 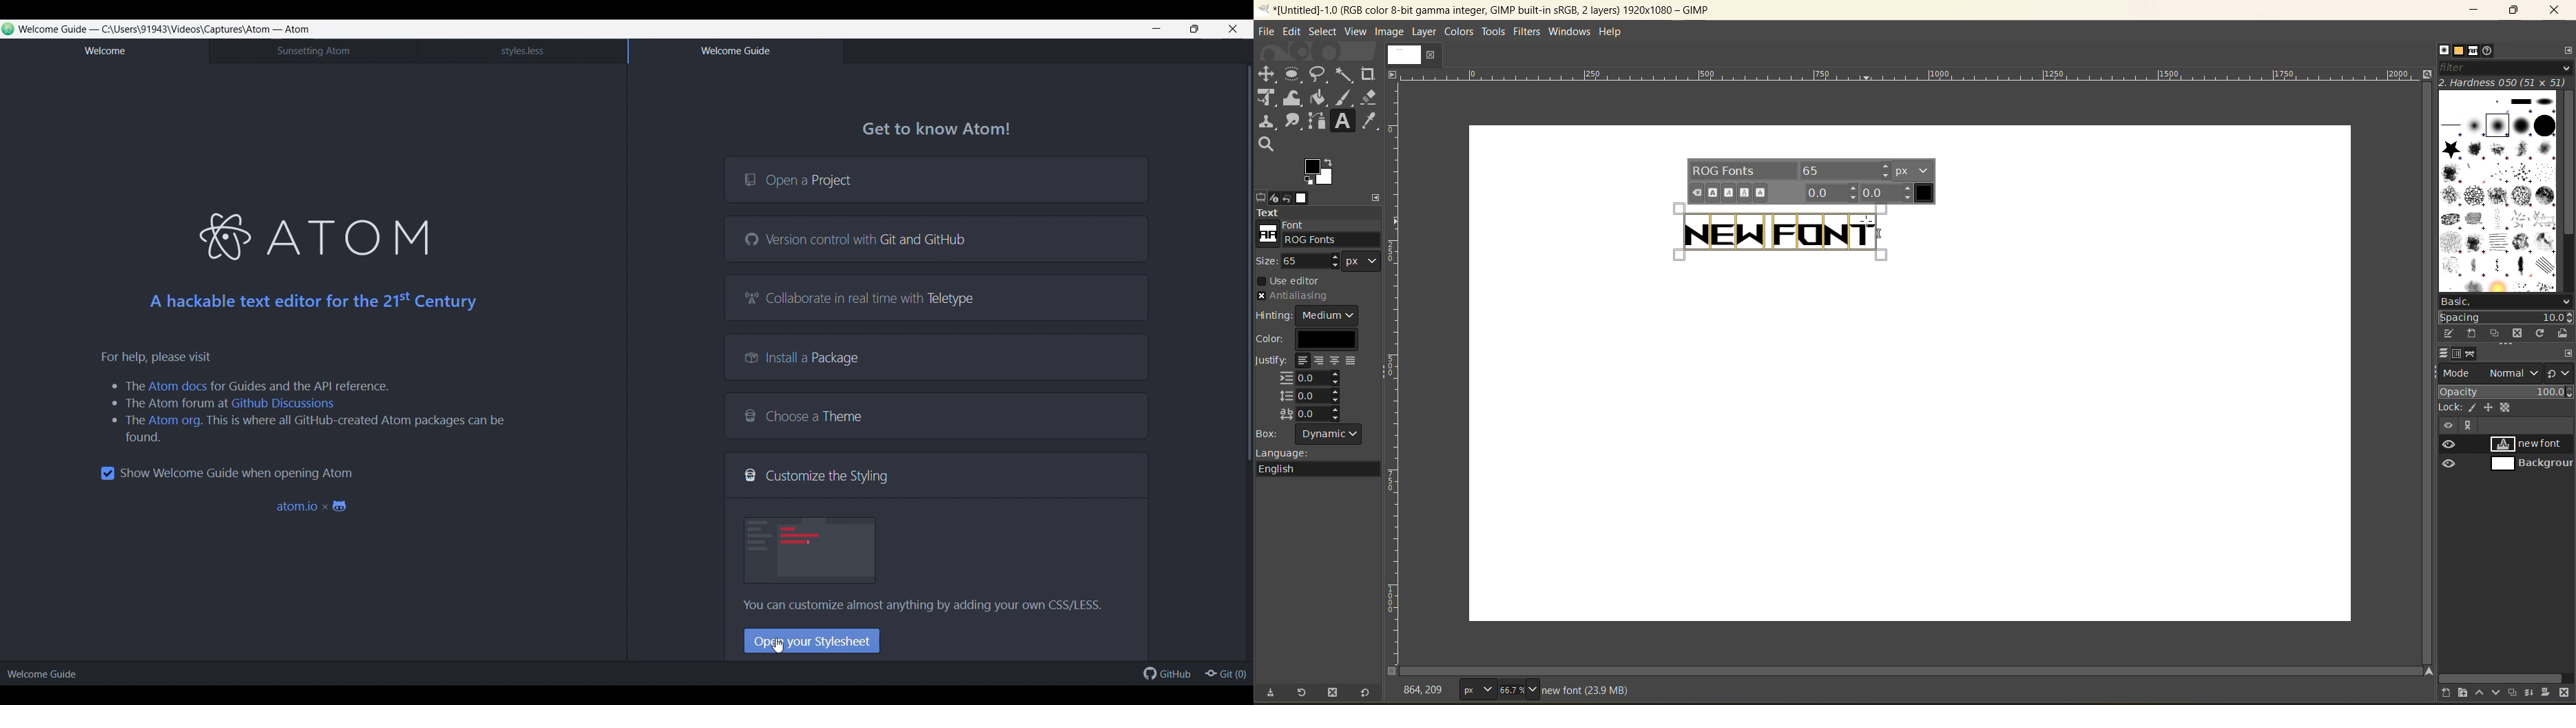 I want to click on Git, so click(x=1225, y=672).